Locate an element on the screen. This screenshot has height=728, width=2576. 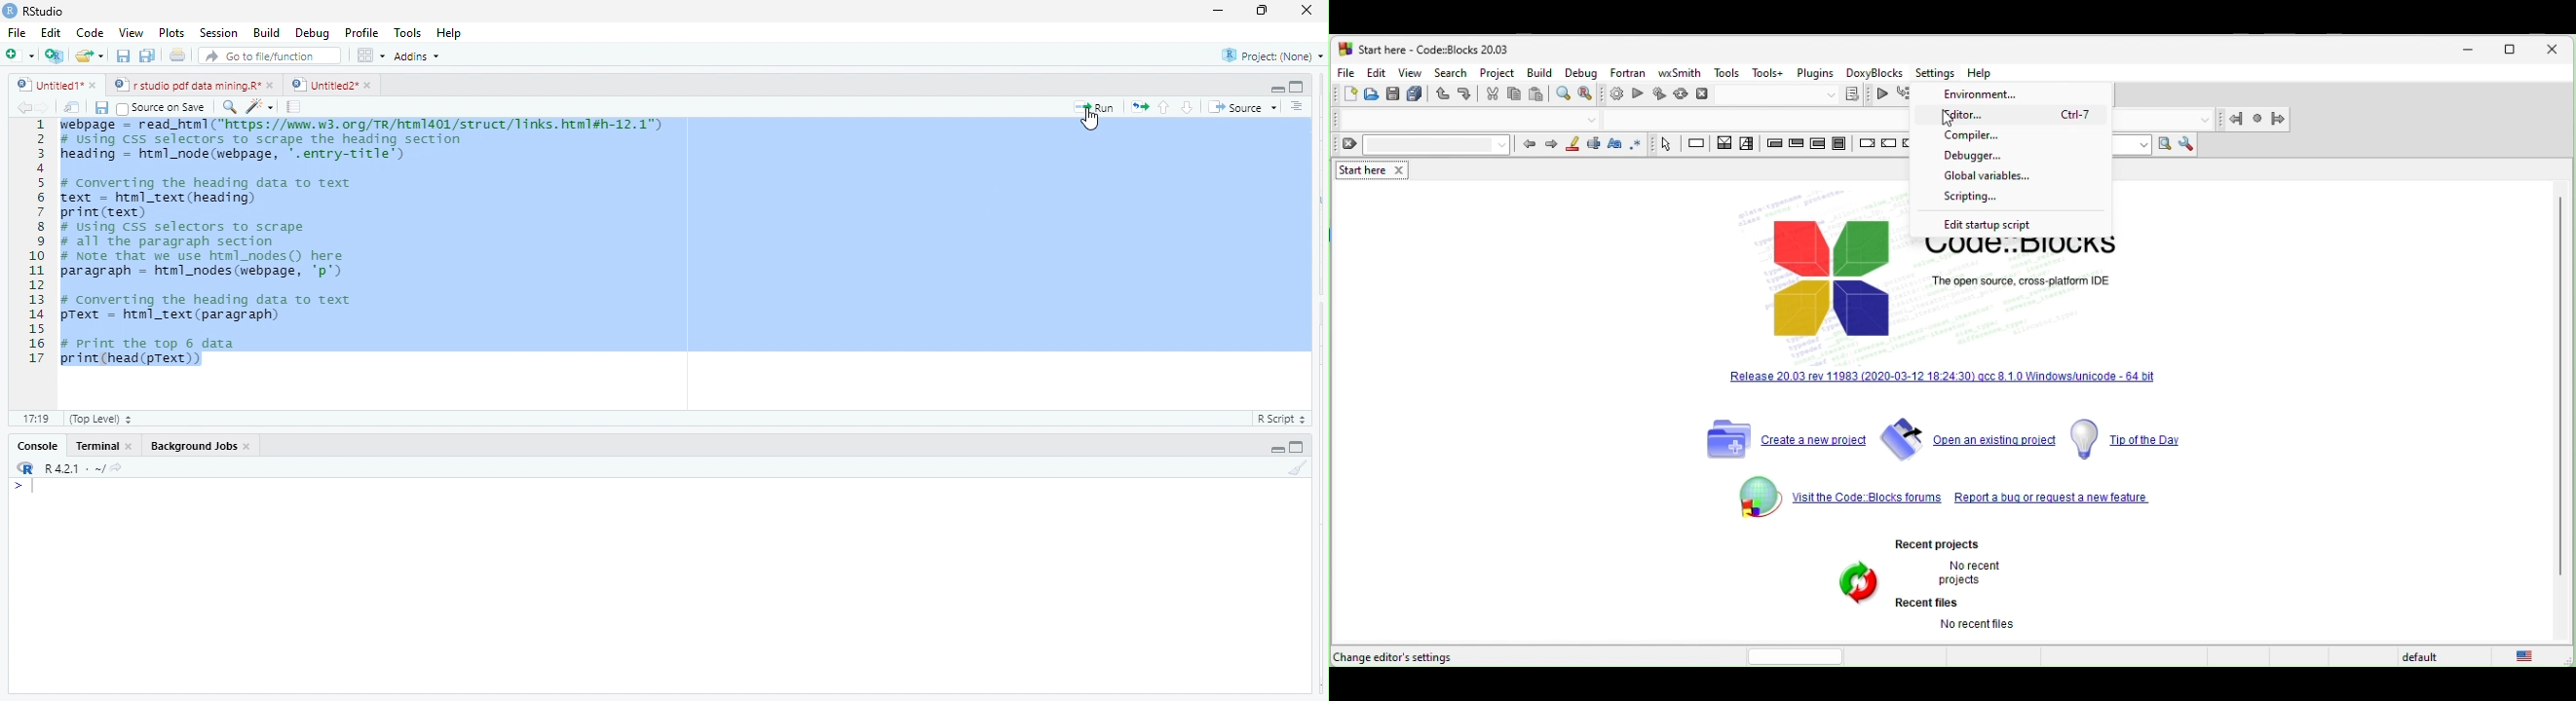
clear console is located at coordinates (1306, 465).